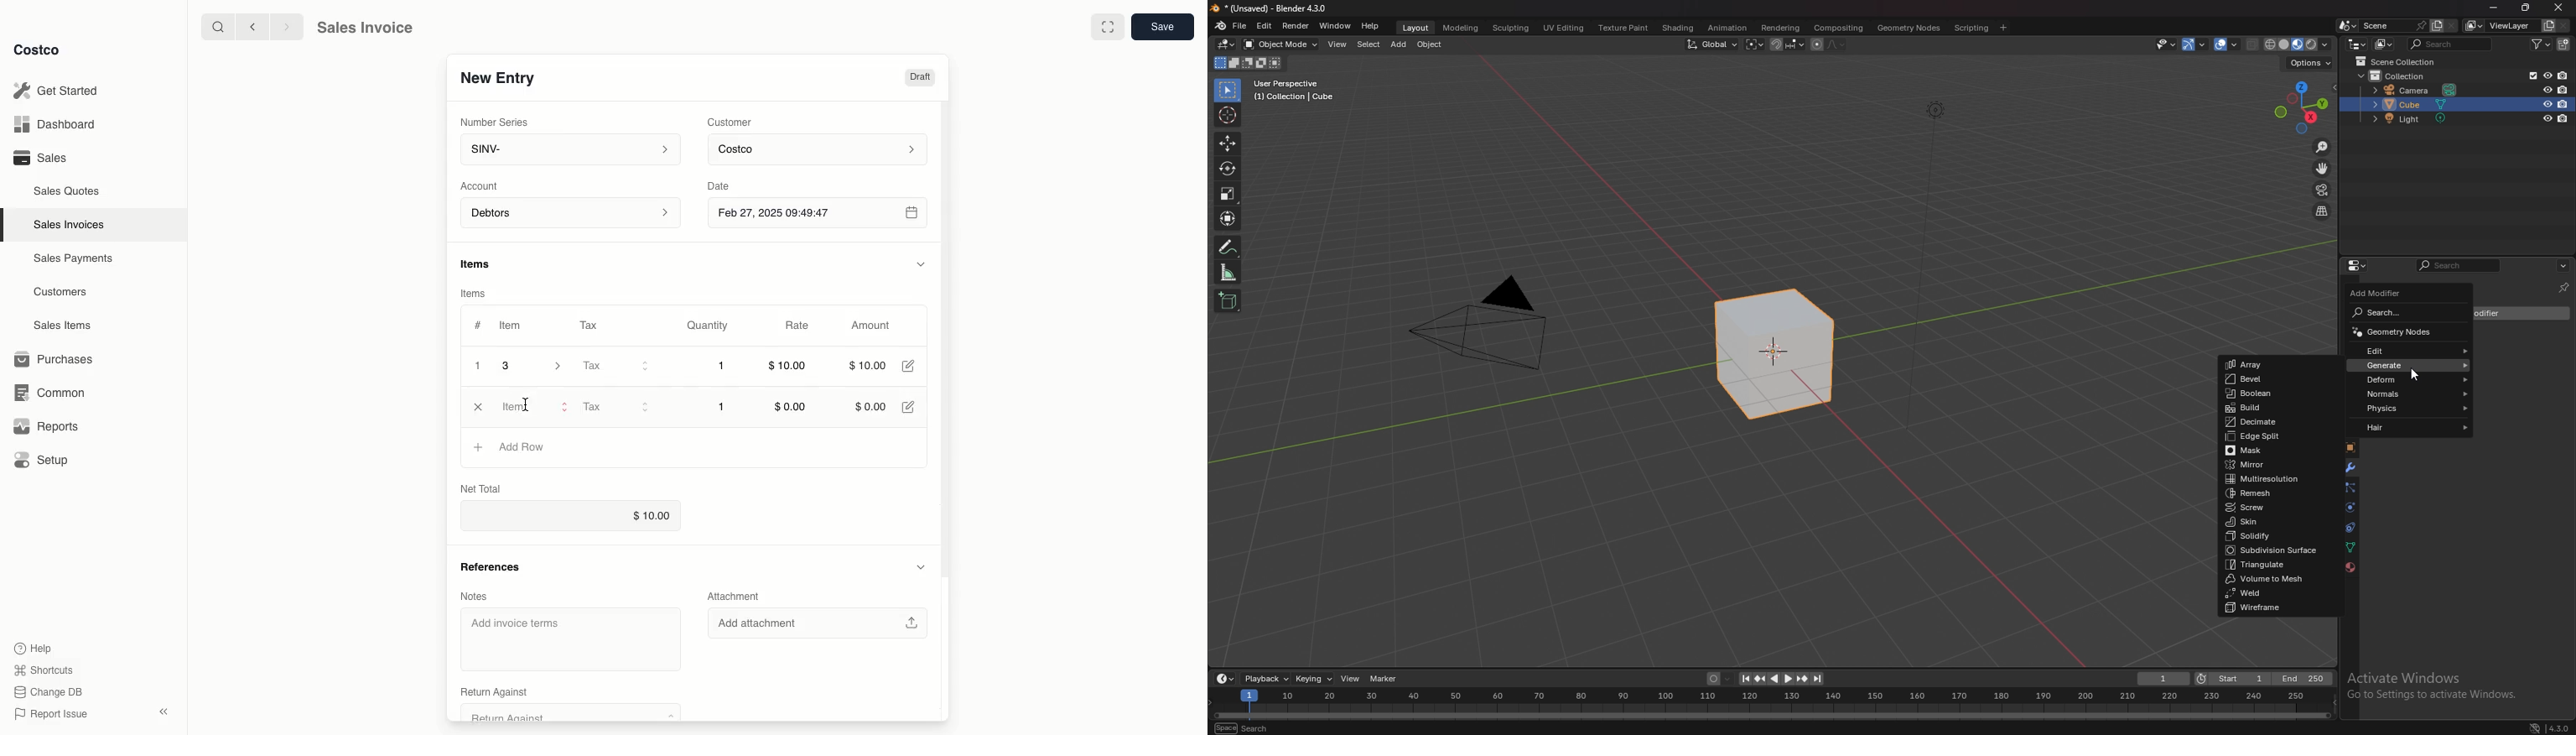  I want to click on current frame, so click(2165, 679).